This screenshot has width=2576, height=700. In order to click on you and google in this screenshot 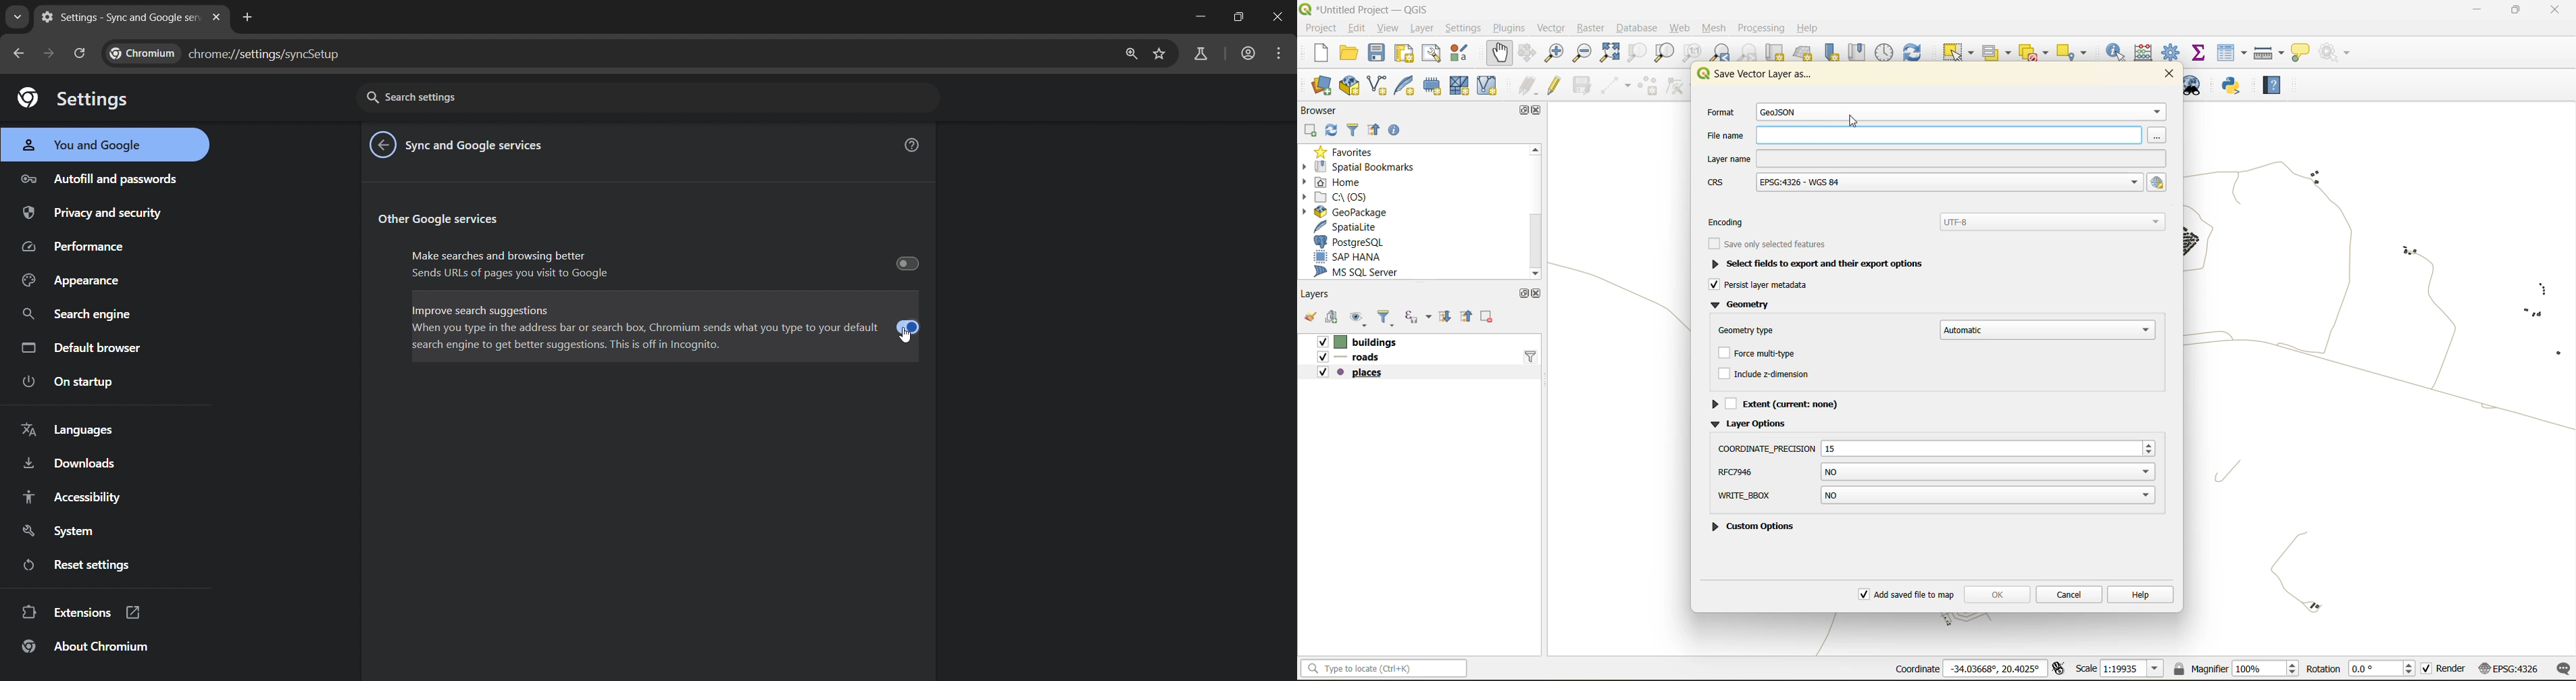, I will do `click(78, 145)`.